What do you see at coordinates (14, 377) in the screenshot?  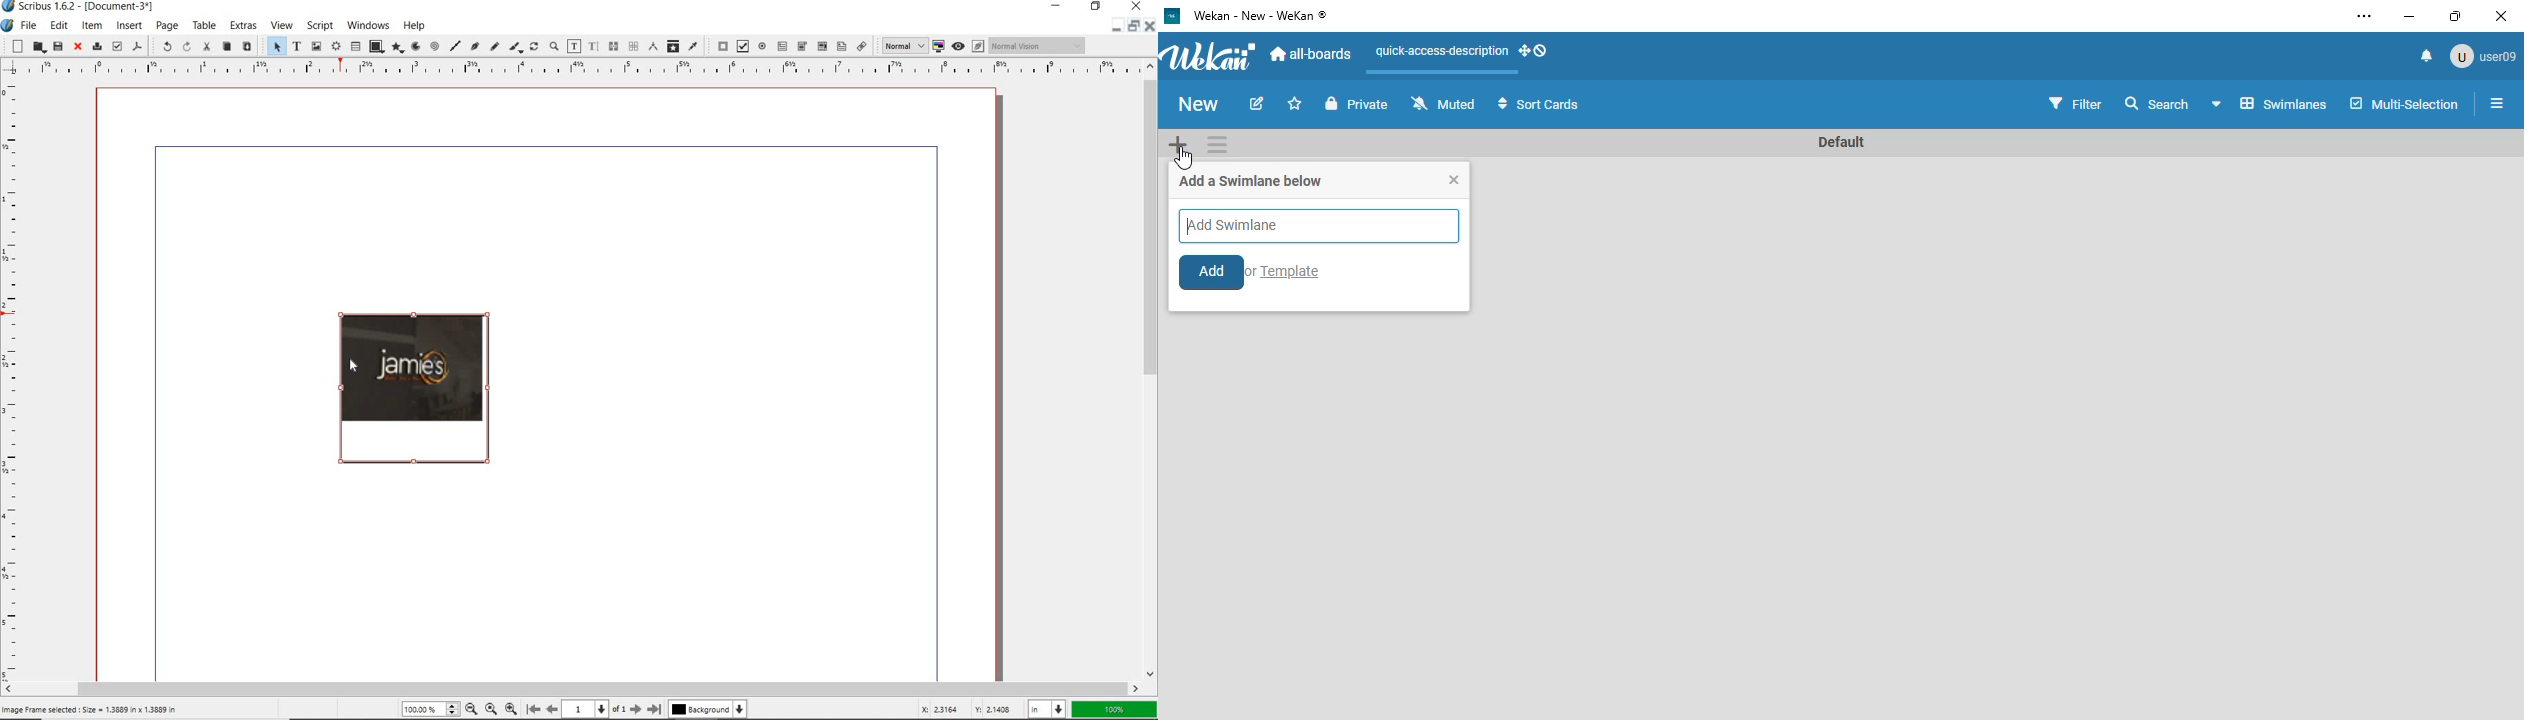 I see `RULER` at bounding box center [14, 377].